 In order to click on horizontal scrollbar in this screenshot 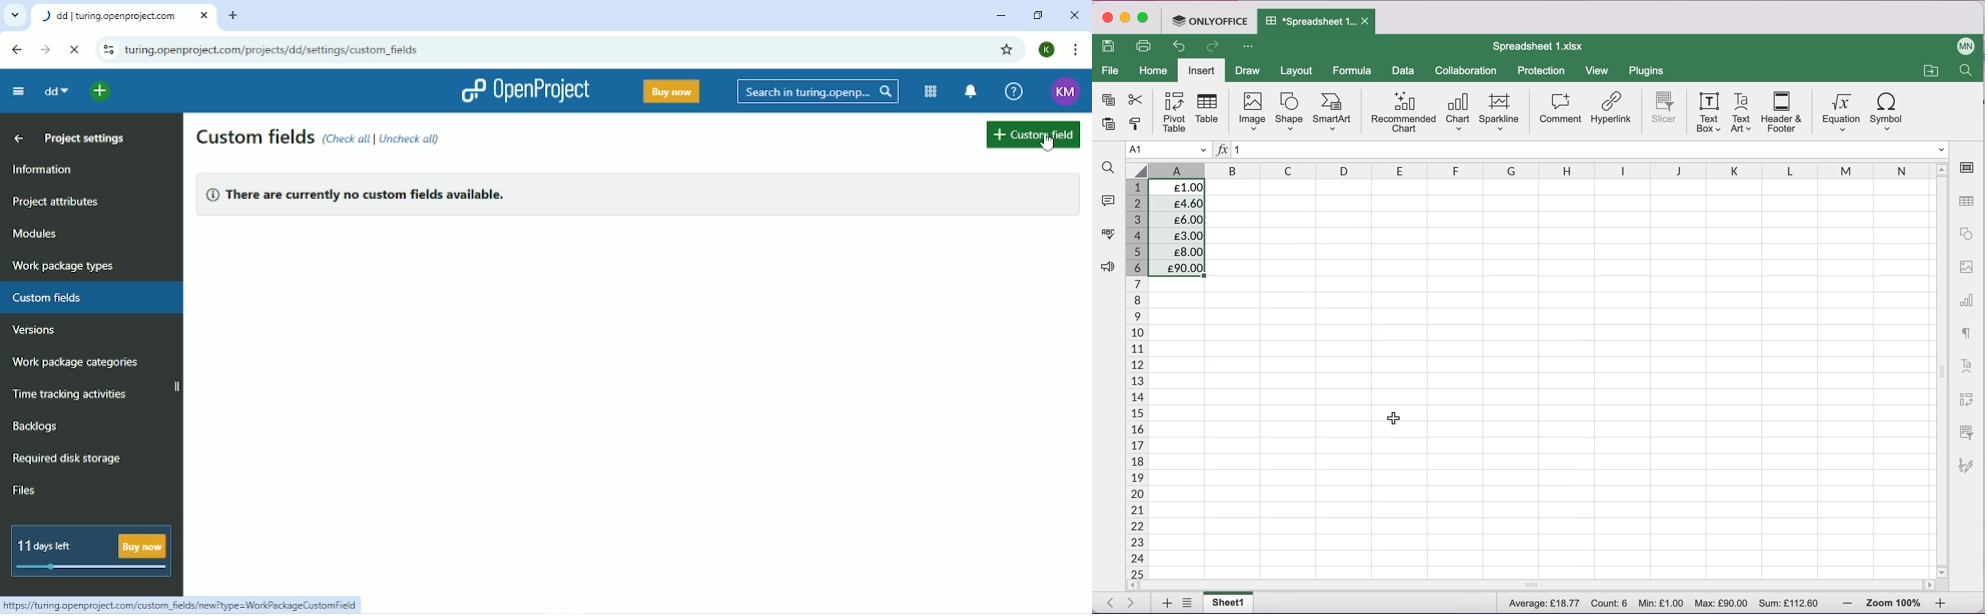, I will do `click(1533, 585)`.